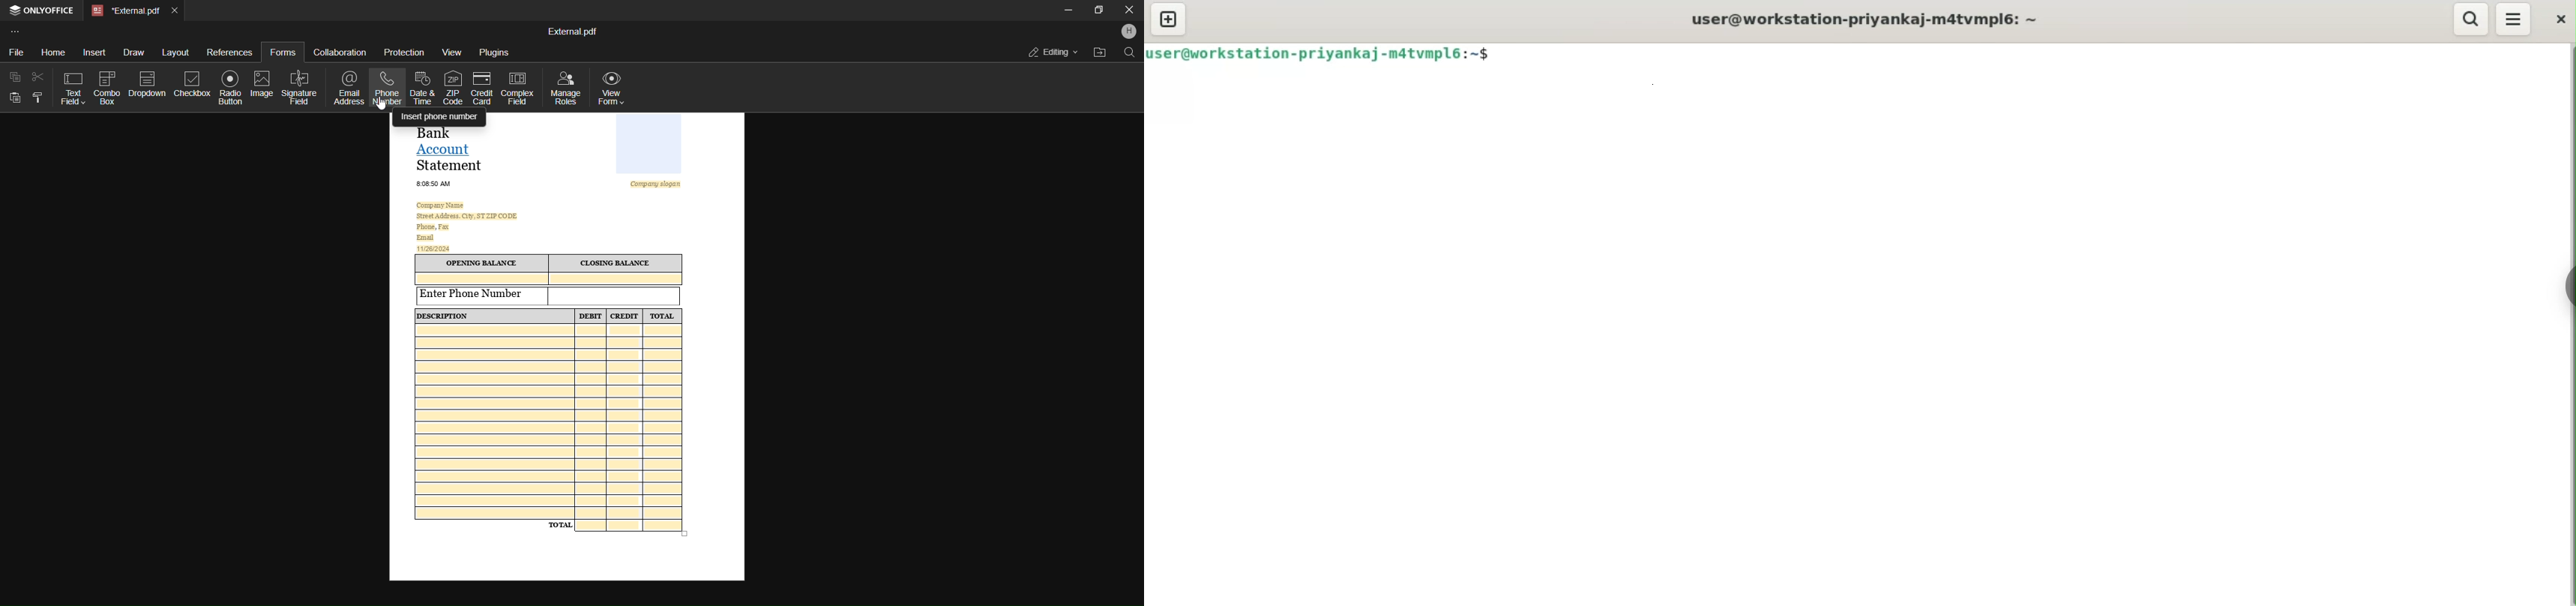  What do you see at coordinates (133, 51) in the screenshot?
I see `draw` at bounding box center [133, 51].